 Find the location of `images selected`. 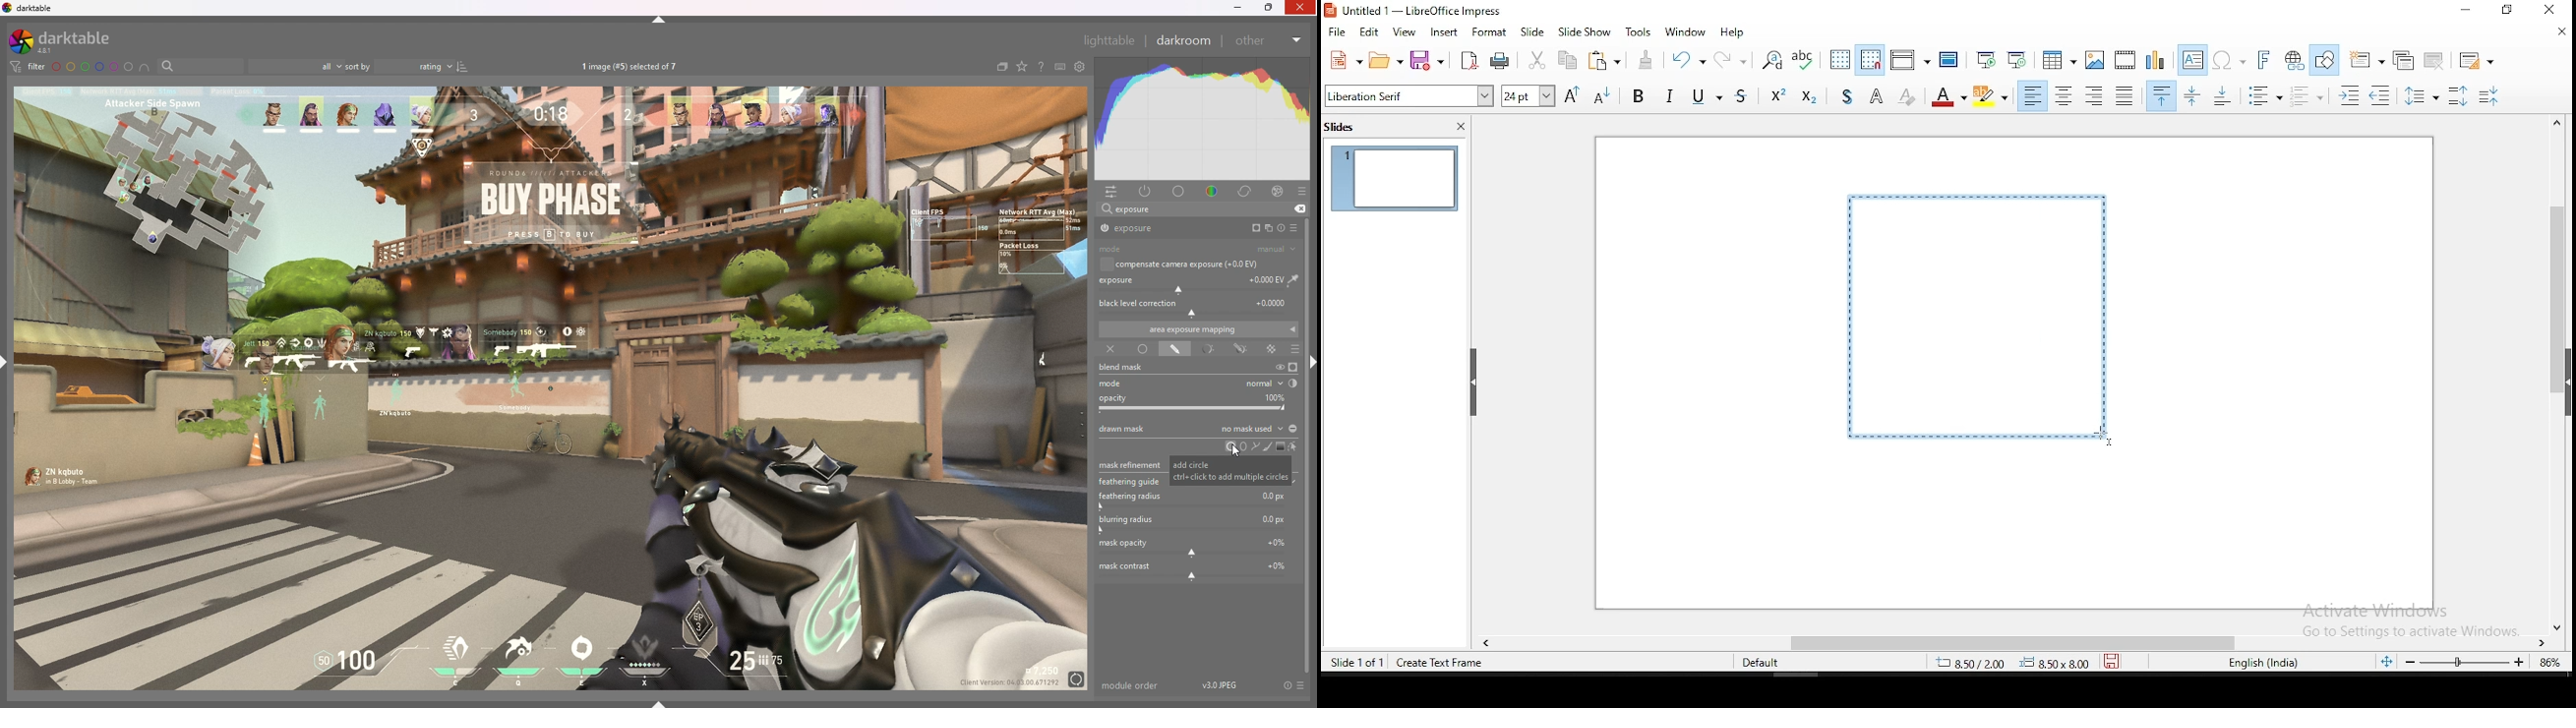

images selected is located at coordinates (631, 67).